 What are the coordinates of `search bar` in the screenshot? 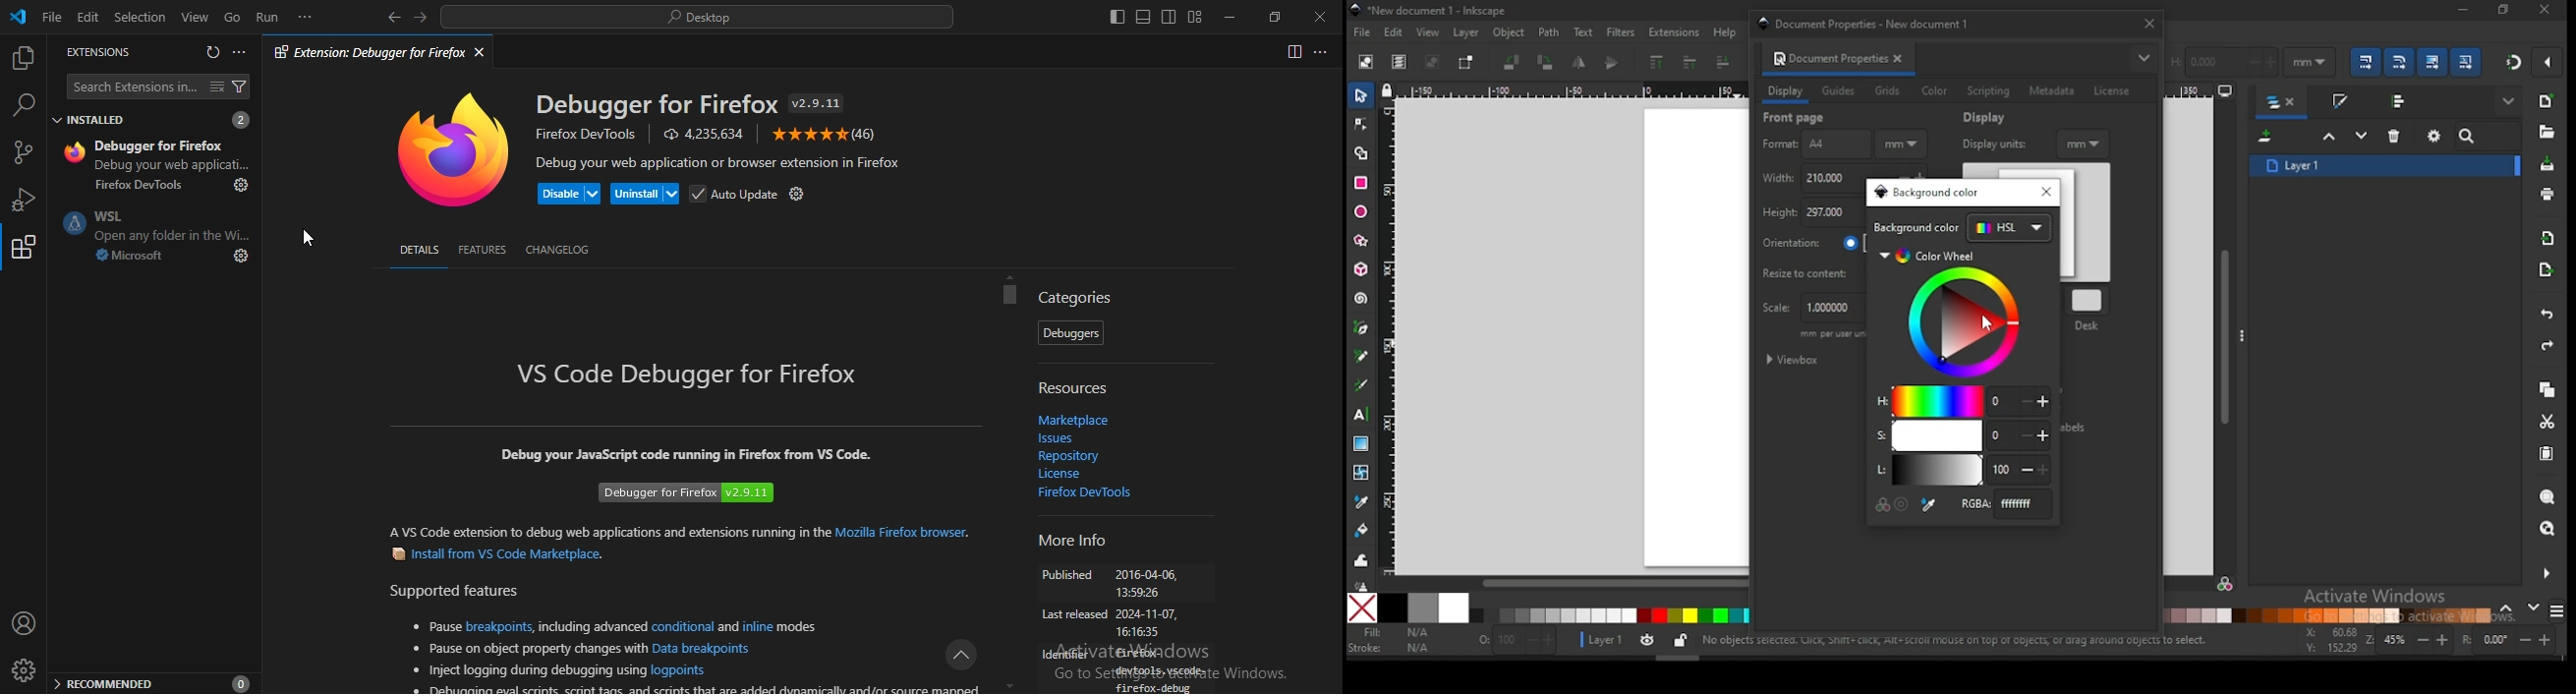 It's located at (2488, 136).